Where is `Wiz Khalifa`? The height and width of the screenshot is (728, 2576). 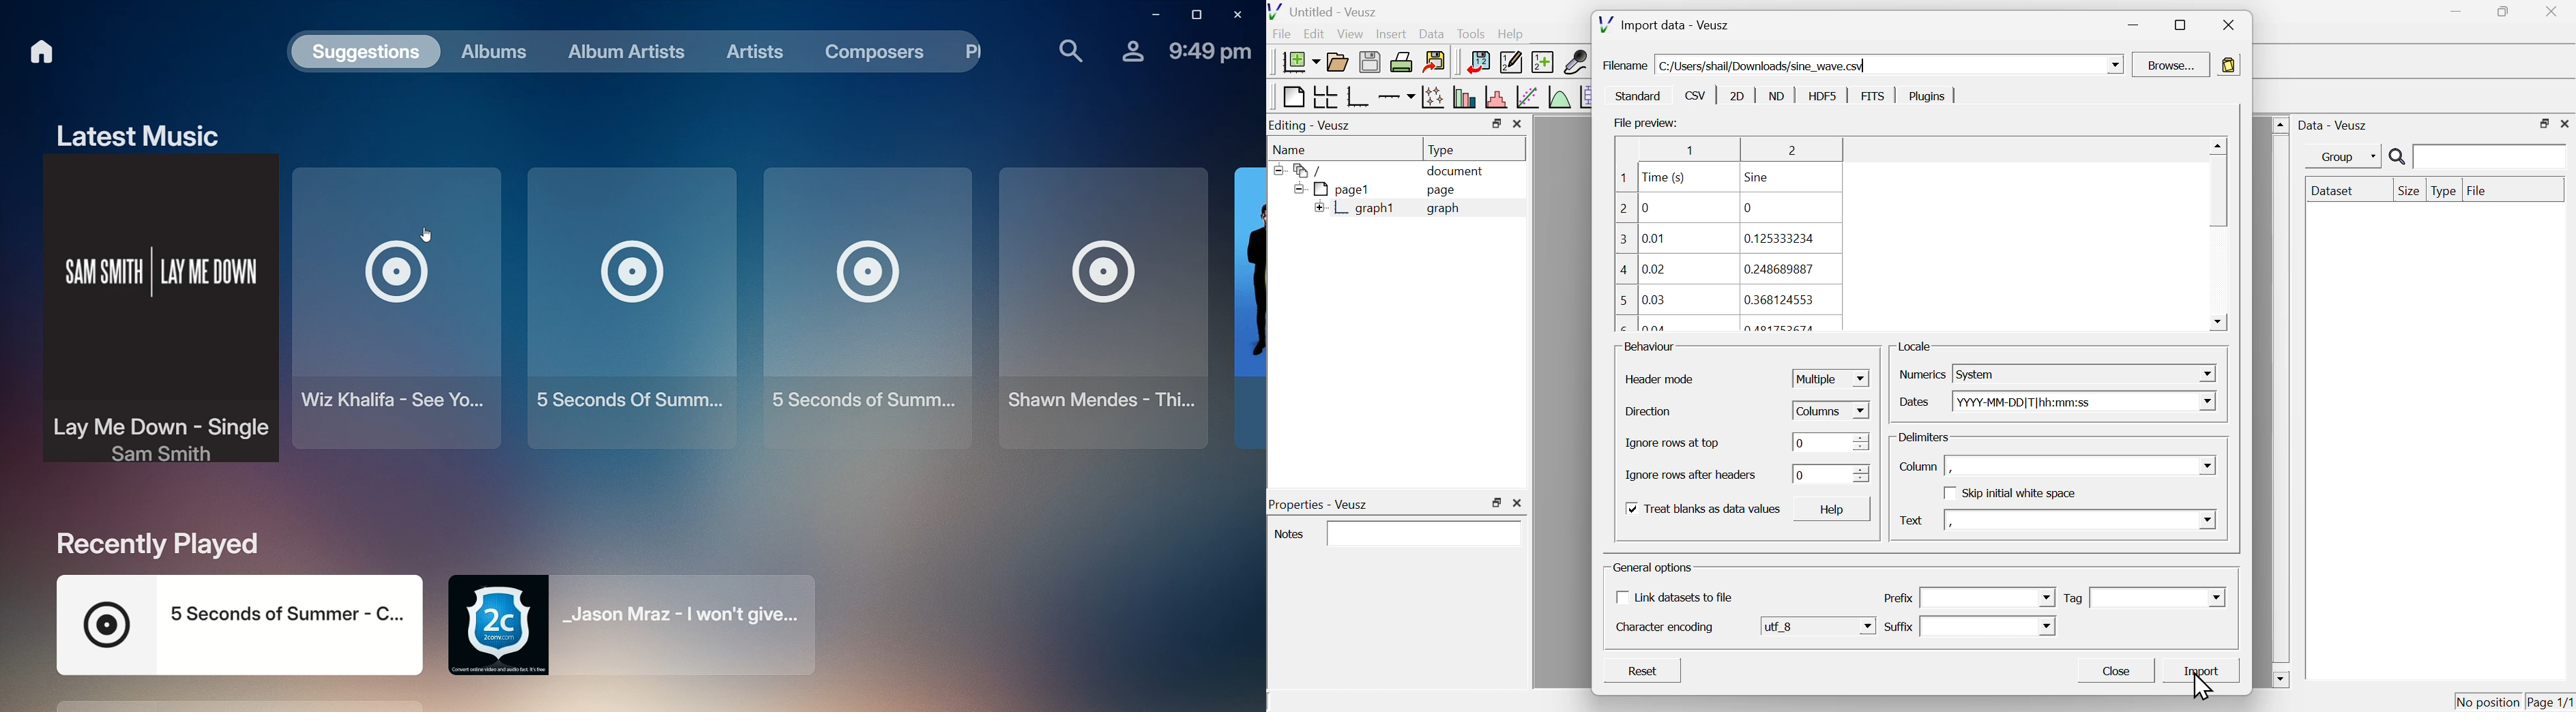
Wiz Khalifa is located at coordinates (397, 314).